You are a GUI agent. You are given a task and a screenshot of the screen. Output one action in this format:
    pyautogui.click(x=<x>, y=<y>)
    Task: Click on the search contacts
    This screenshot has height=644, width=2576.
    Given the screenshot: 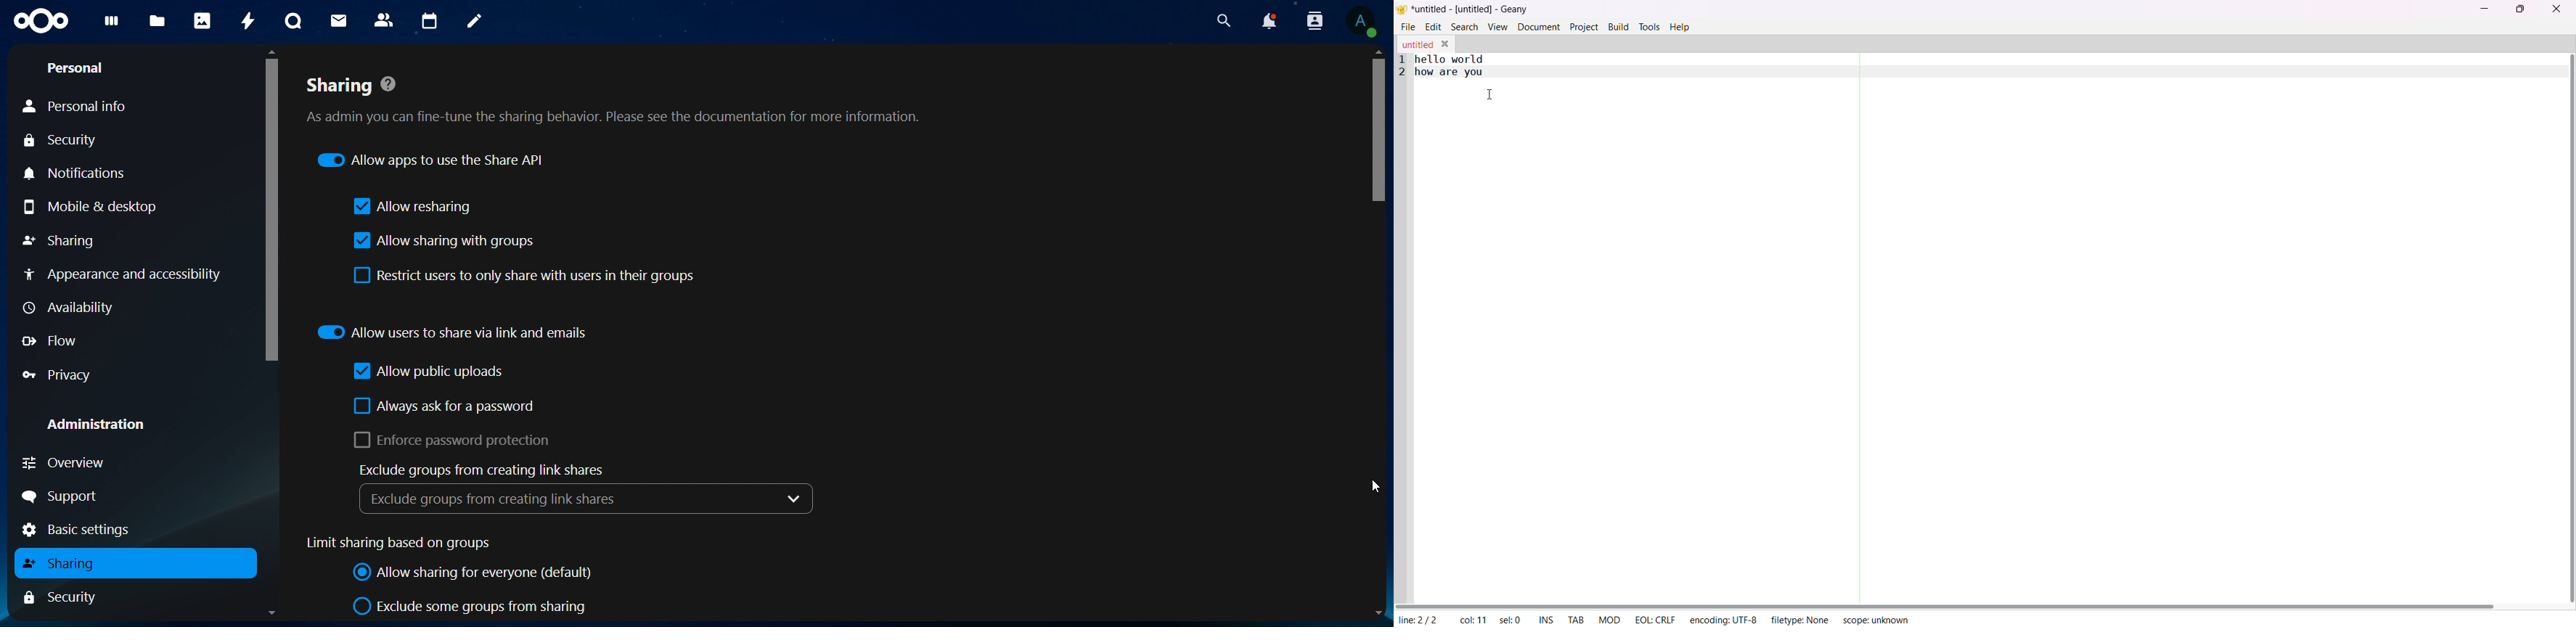 What is the action you would take?
    pyautogui.click(x=1314, y=22)
    